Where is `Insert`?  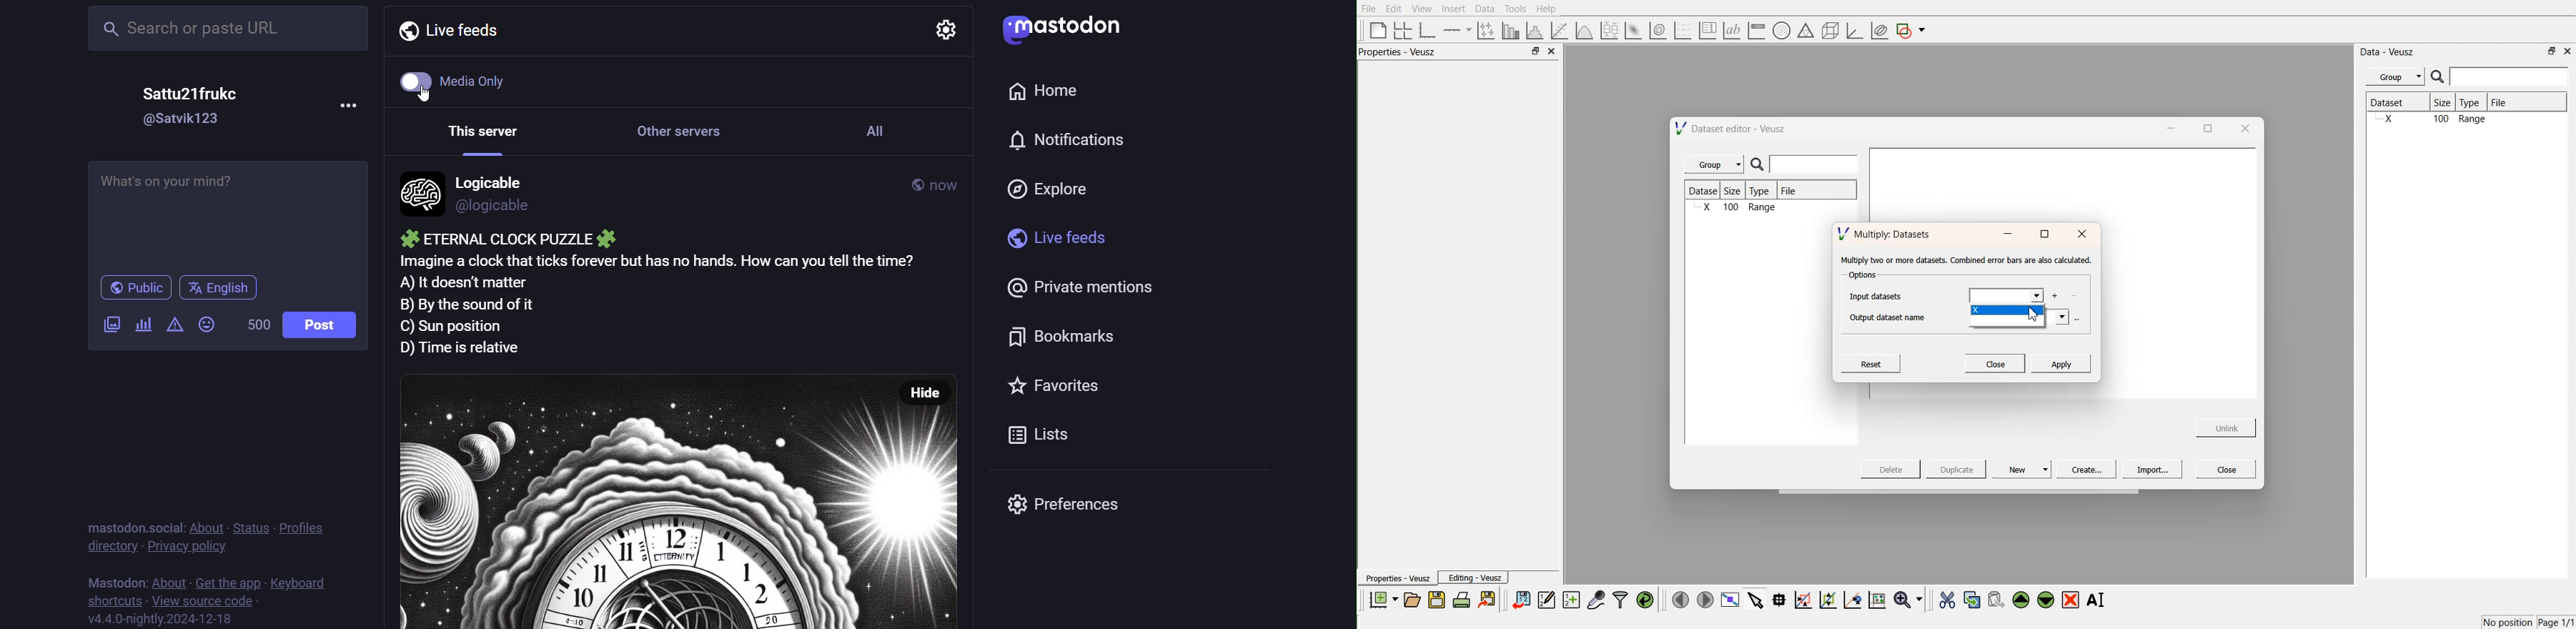
Insert is located at coordinates (1452, 9).